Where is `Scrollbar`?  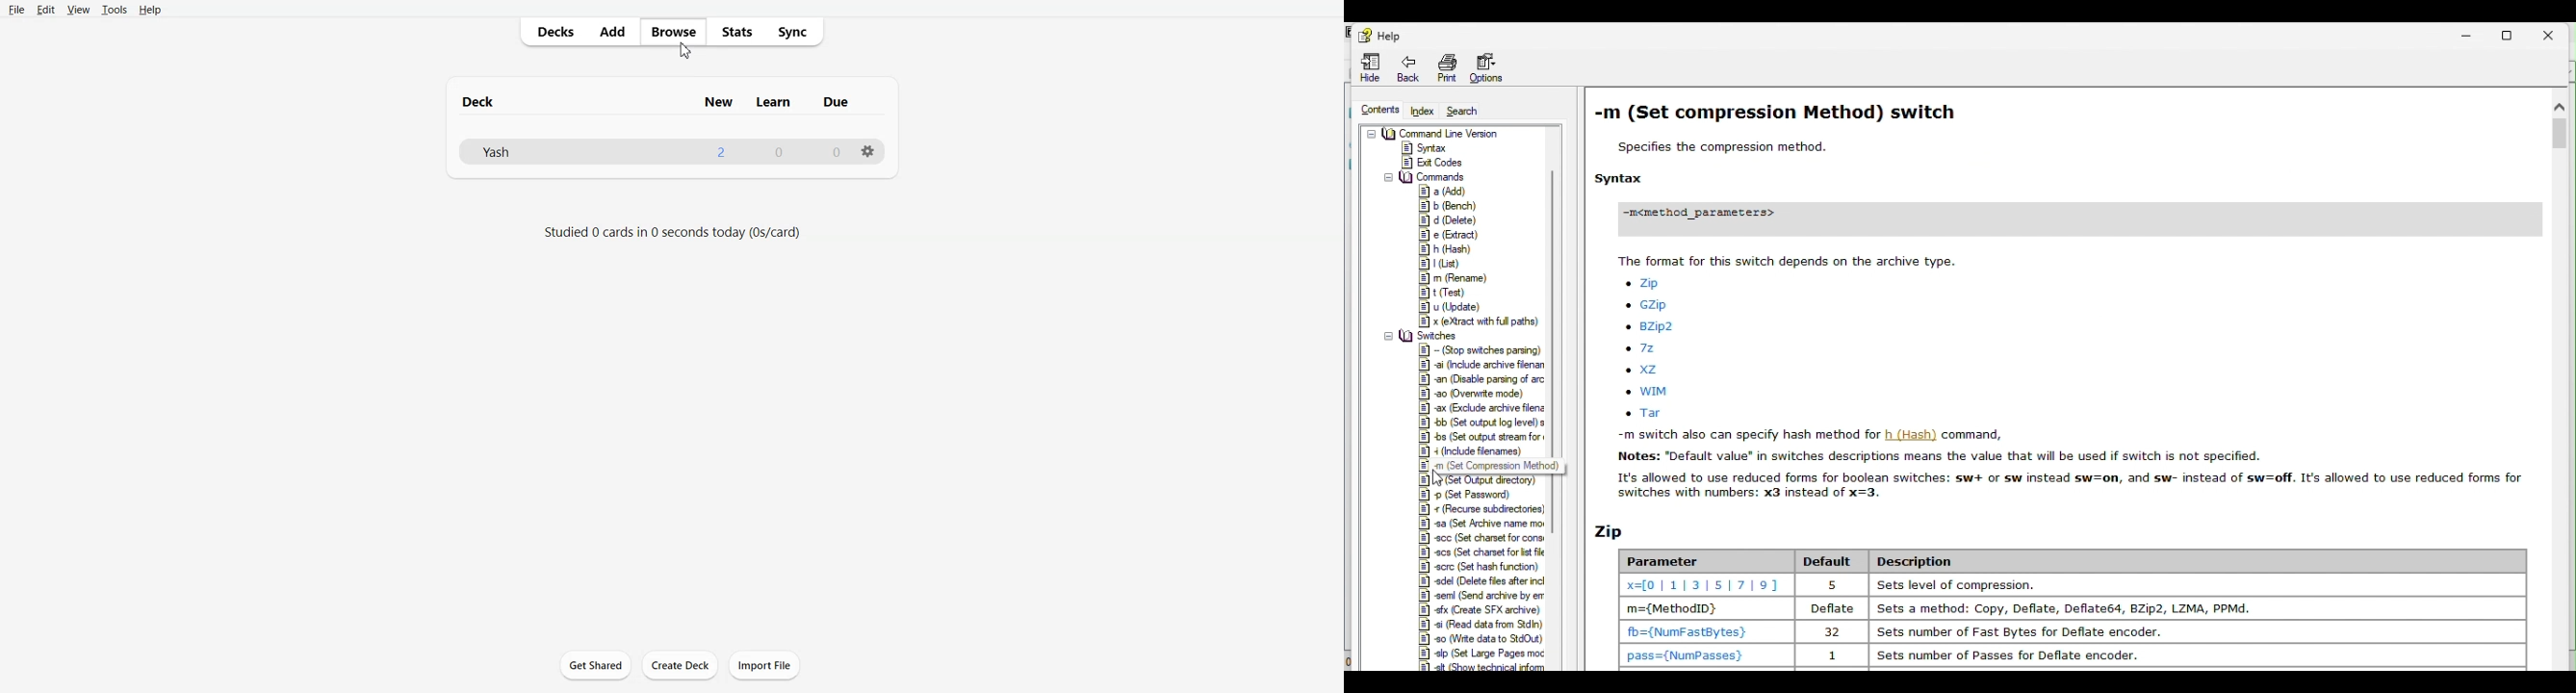 Scrollbar is located at coordinates (2558, 379).